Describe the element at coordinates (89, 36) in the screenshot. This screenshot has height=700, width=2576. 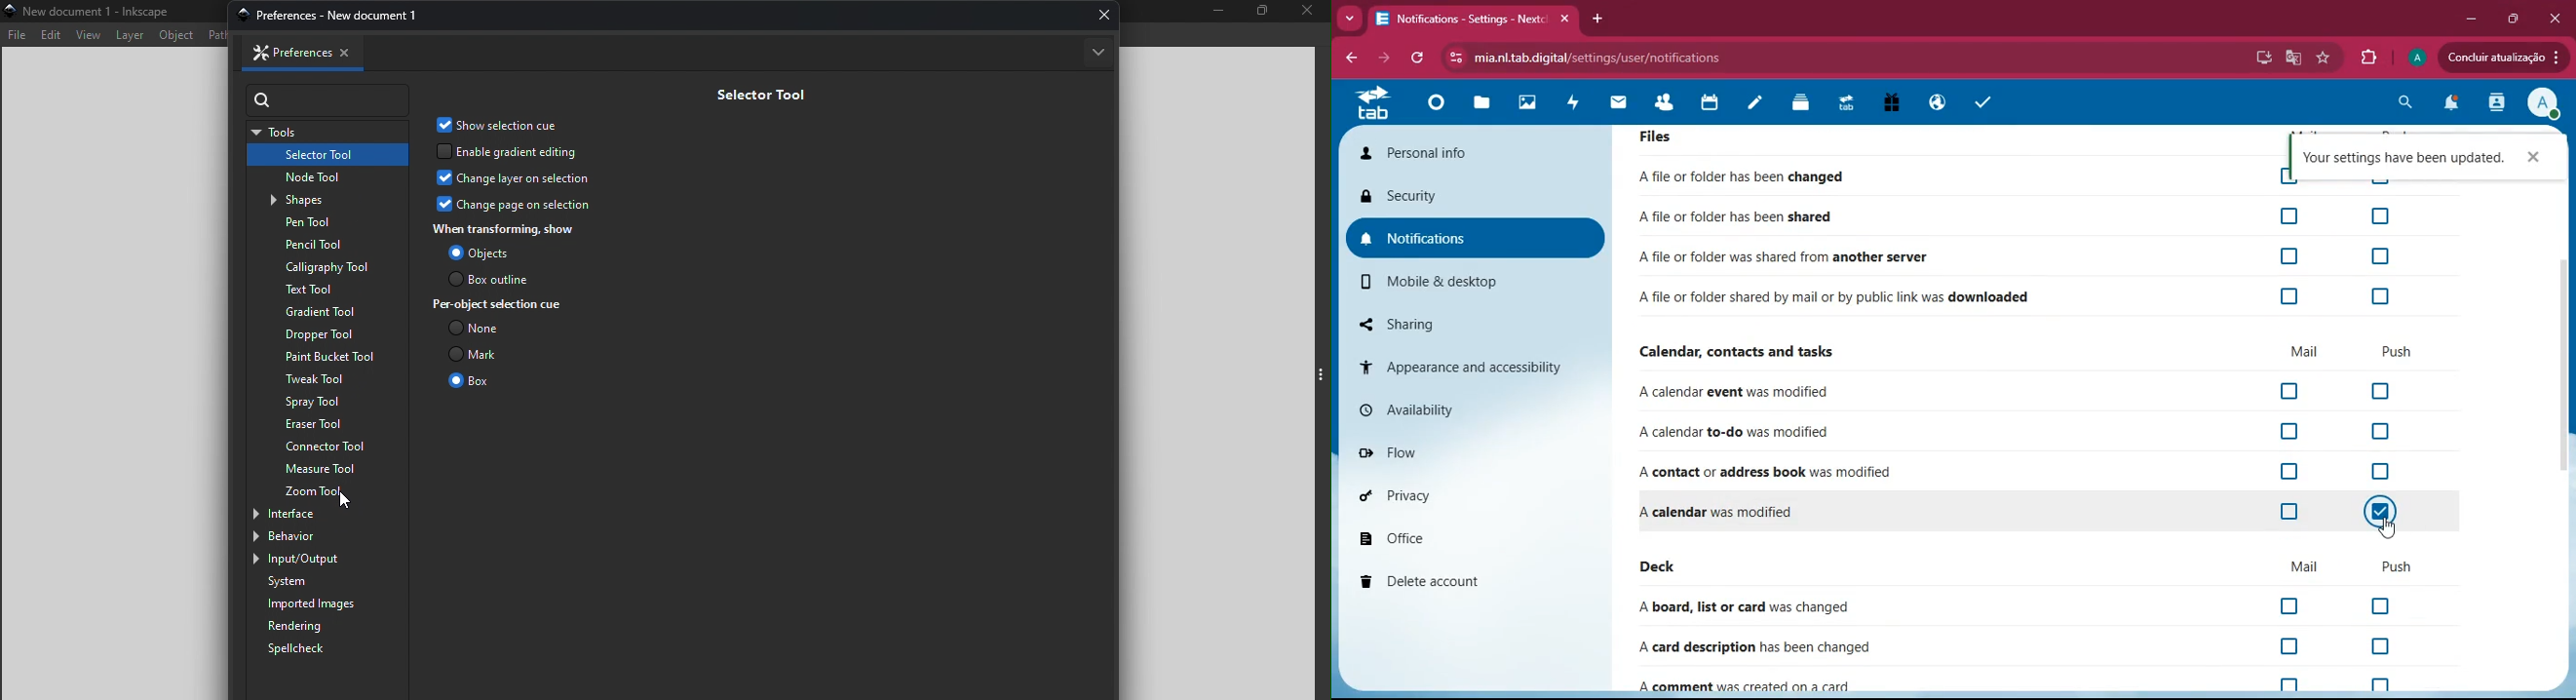
I see `View` at that location.